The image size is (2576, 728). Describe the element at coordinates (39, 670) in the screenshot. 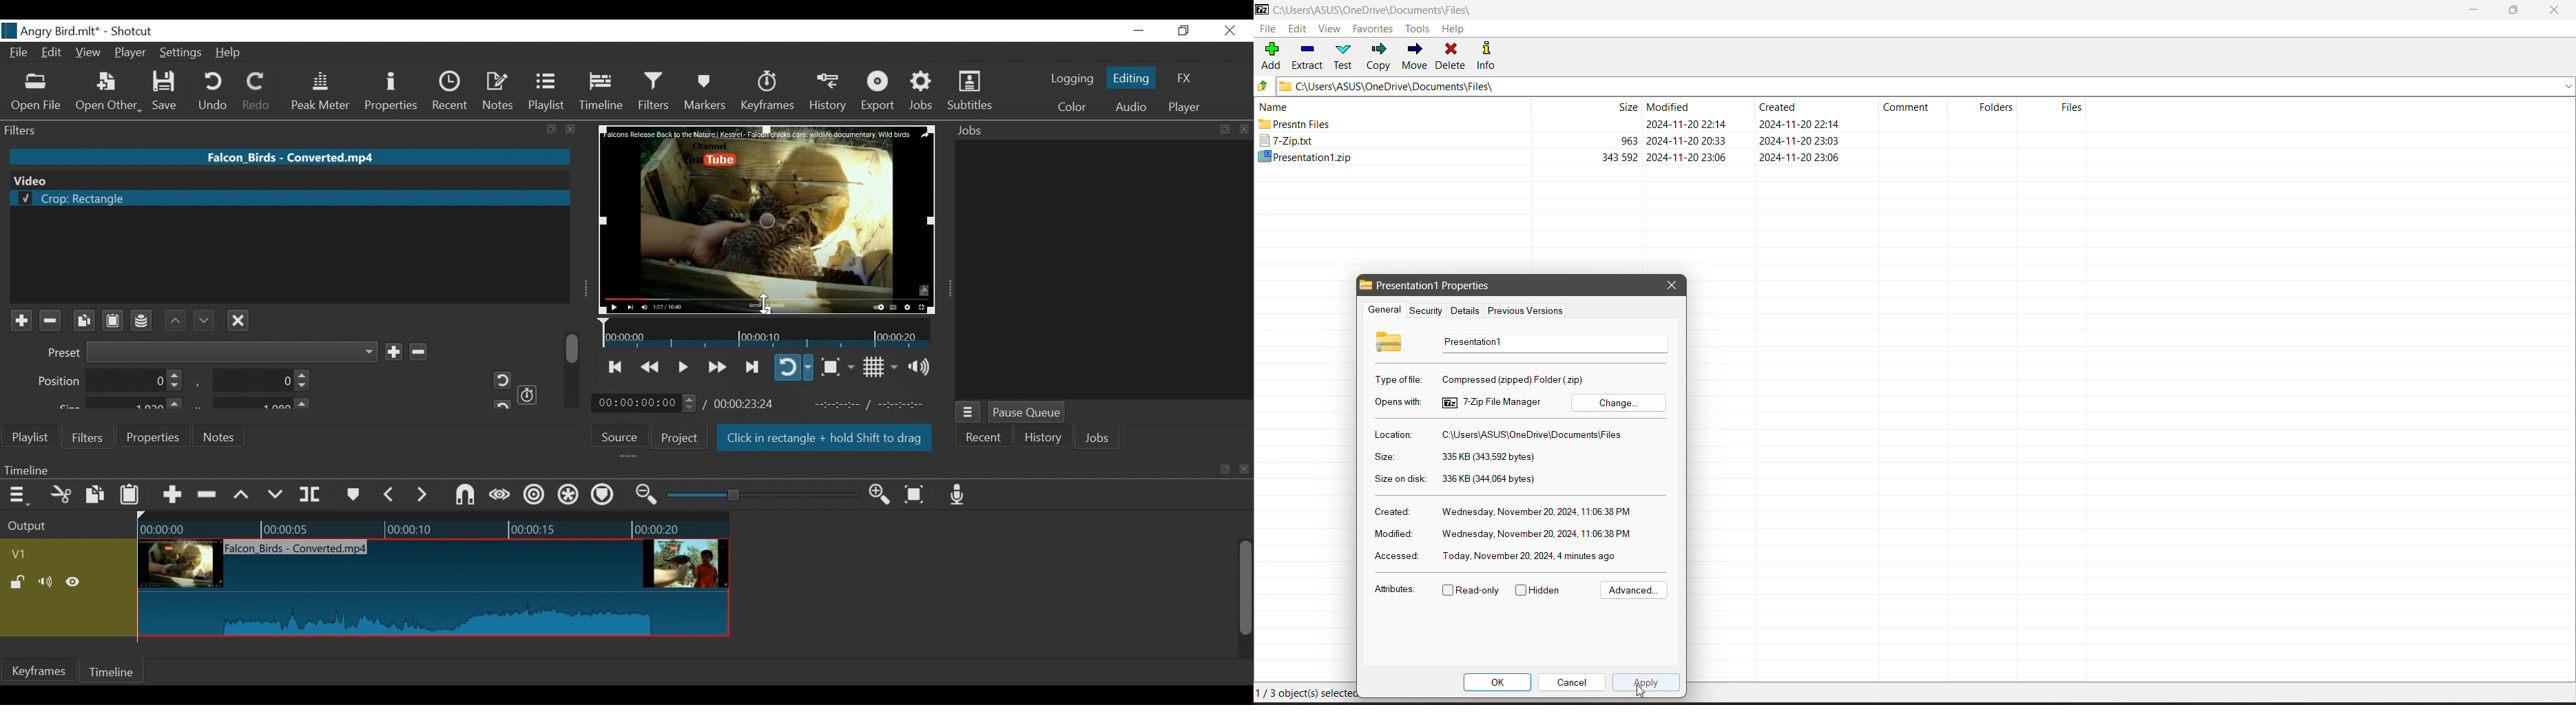

I see `Keyframes` at that location.